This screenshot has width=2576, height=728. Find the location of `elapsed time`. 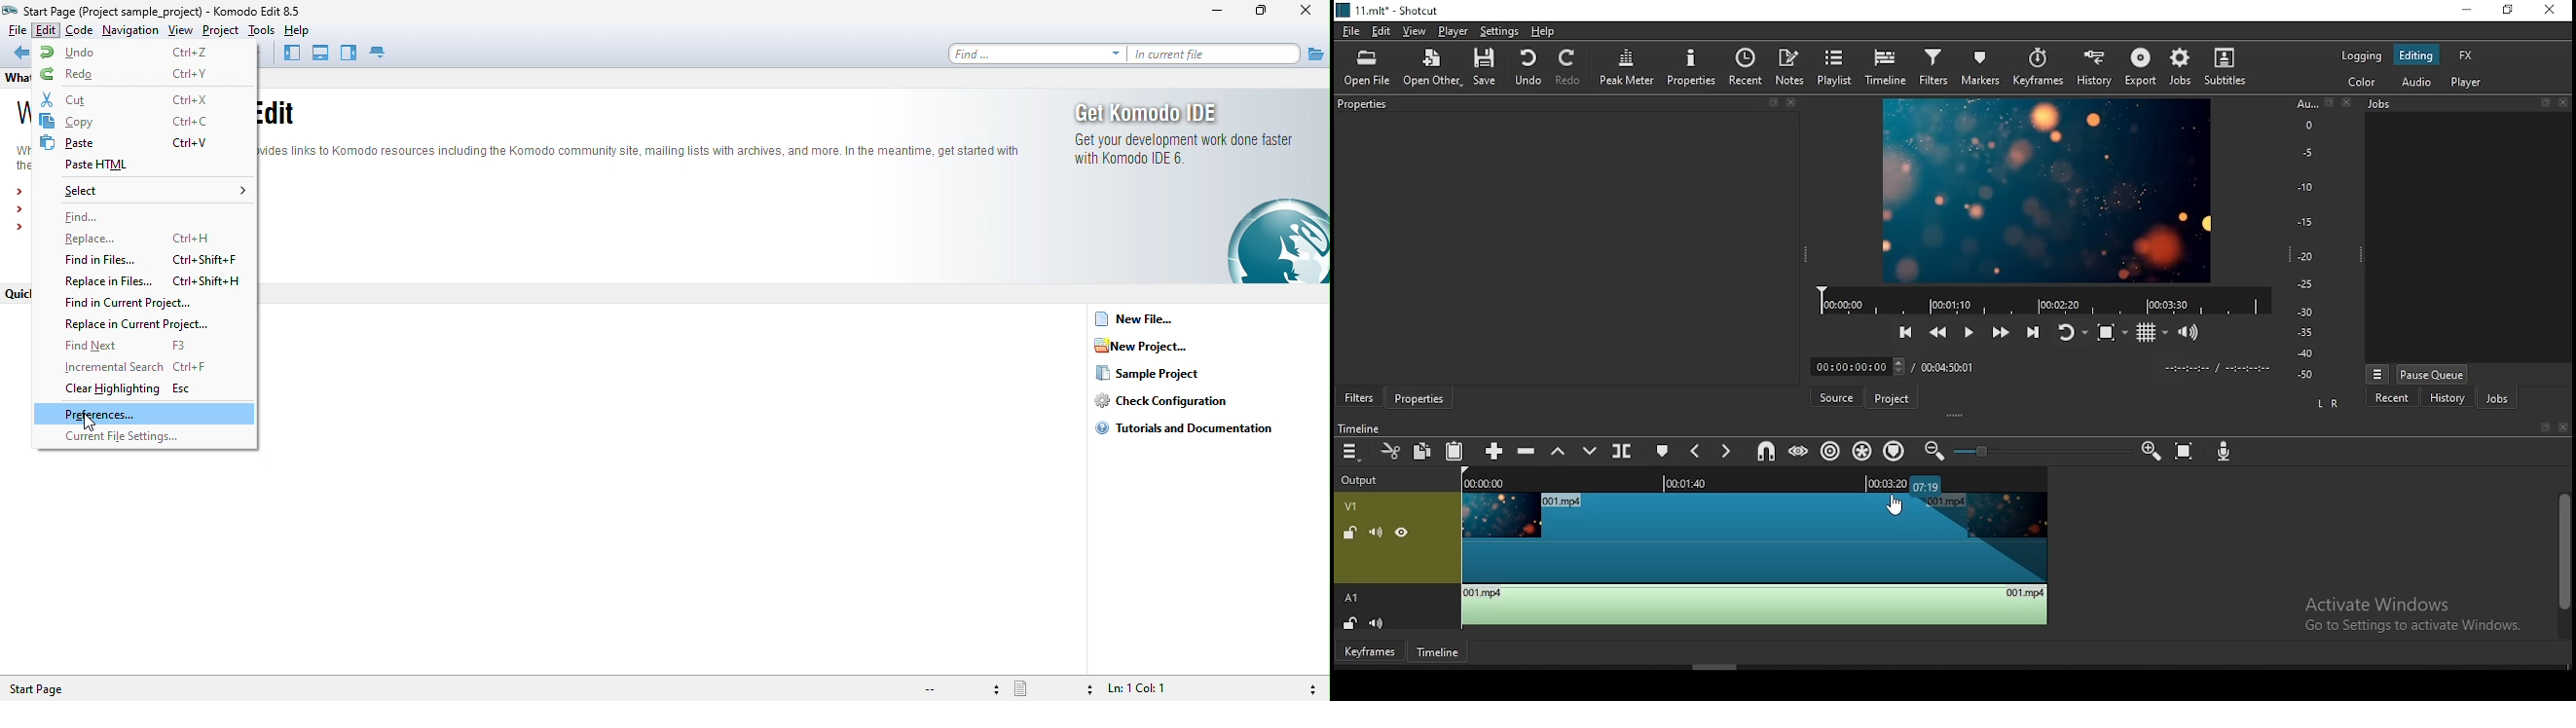

elapsed time is located at coordinates (1853, 368).